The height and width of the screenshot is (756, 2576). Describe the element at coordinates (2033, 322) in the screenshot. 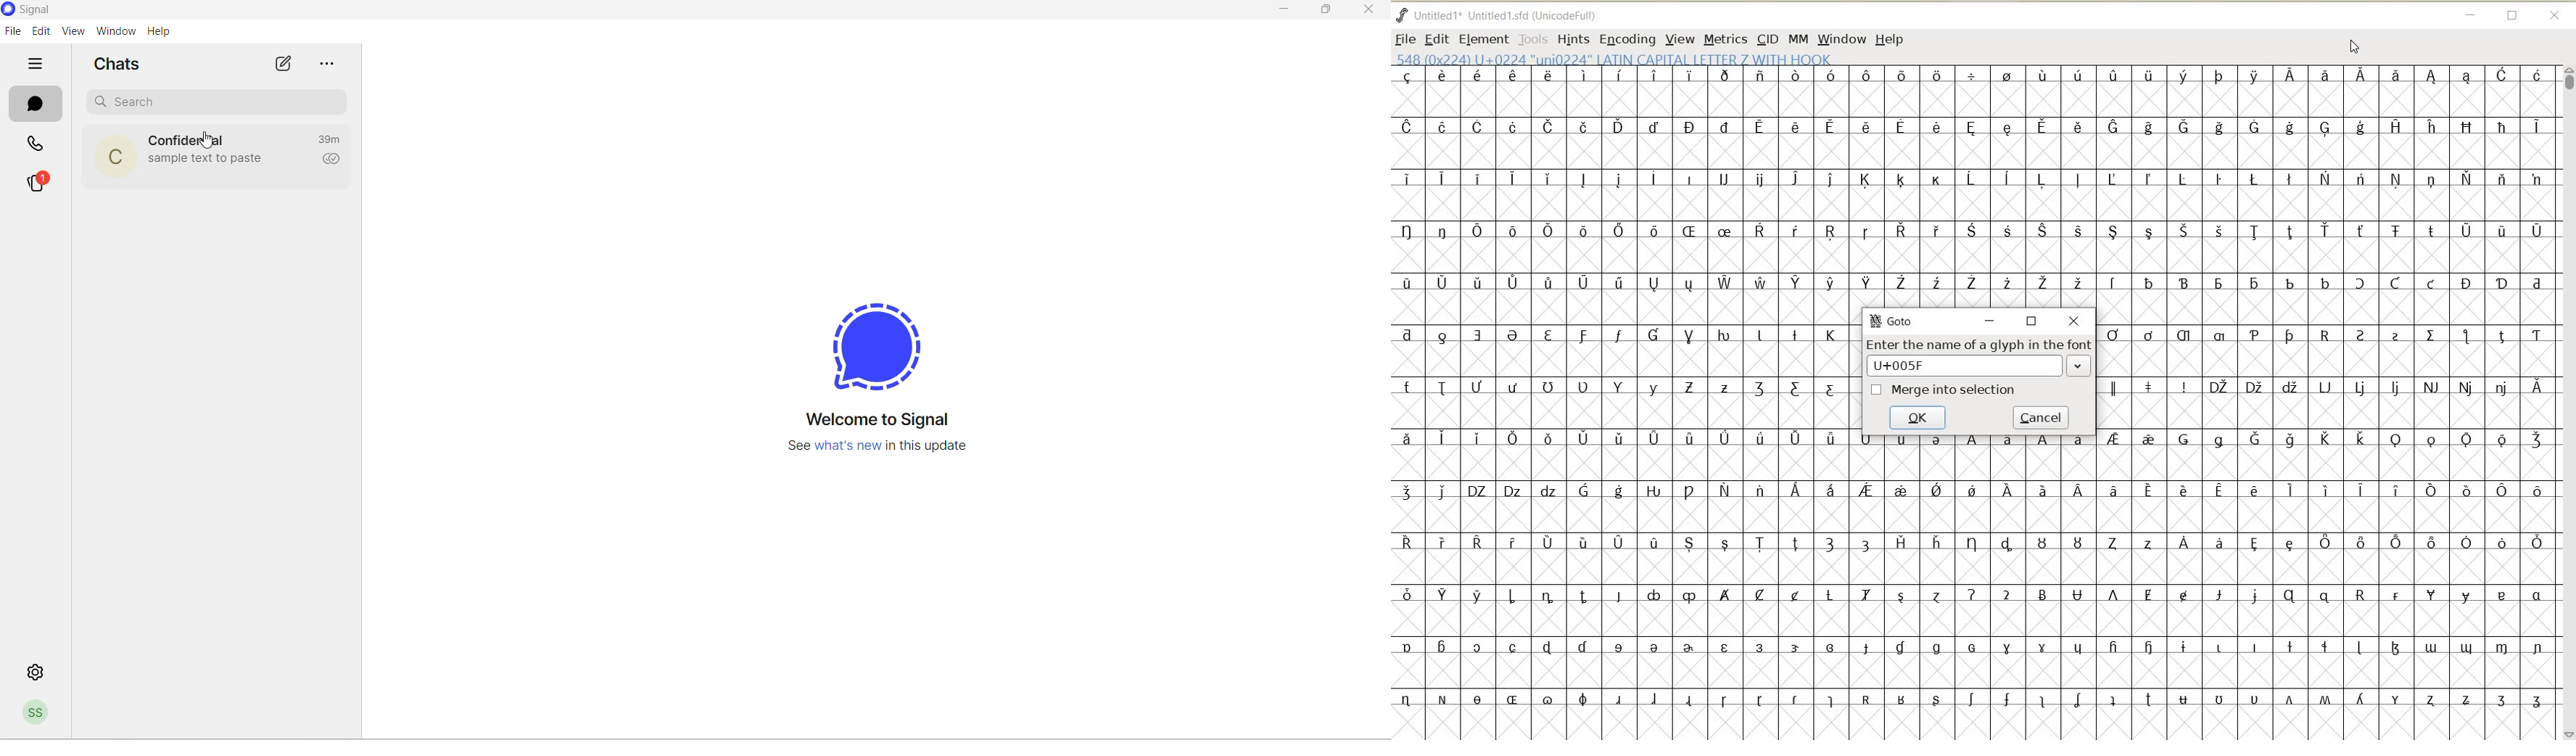

I see `restore` at that location.